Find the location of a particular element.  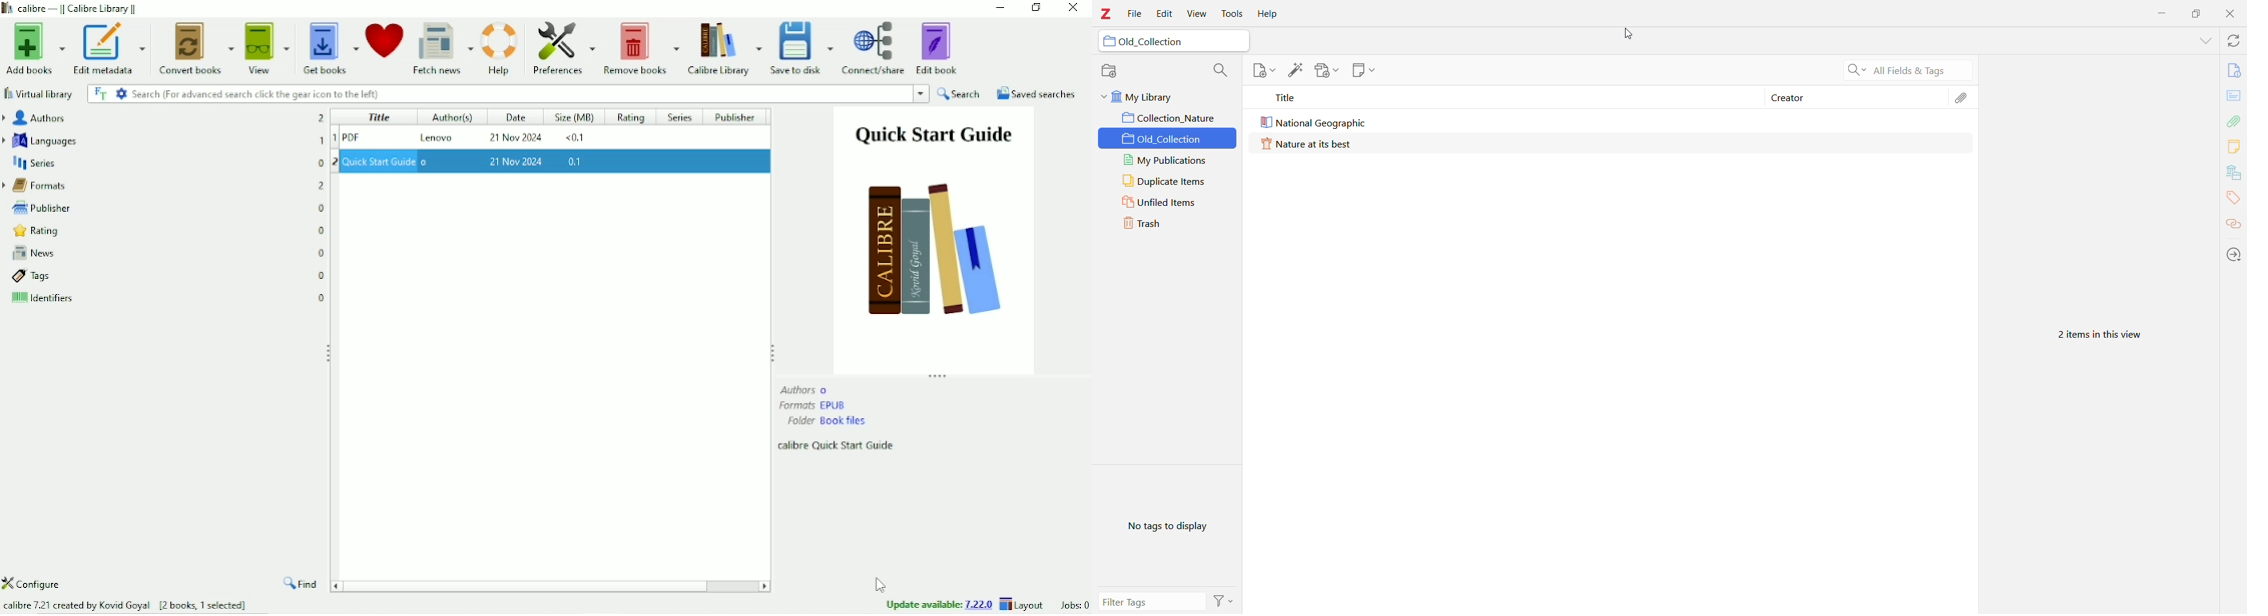

Resize is located at coordinates (772, 351).